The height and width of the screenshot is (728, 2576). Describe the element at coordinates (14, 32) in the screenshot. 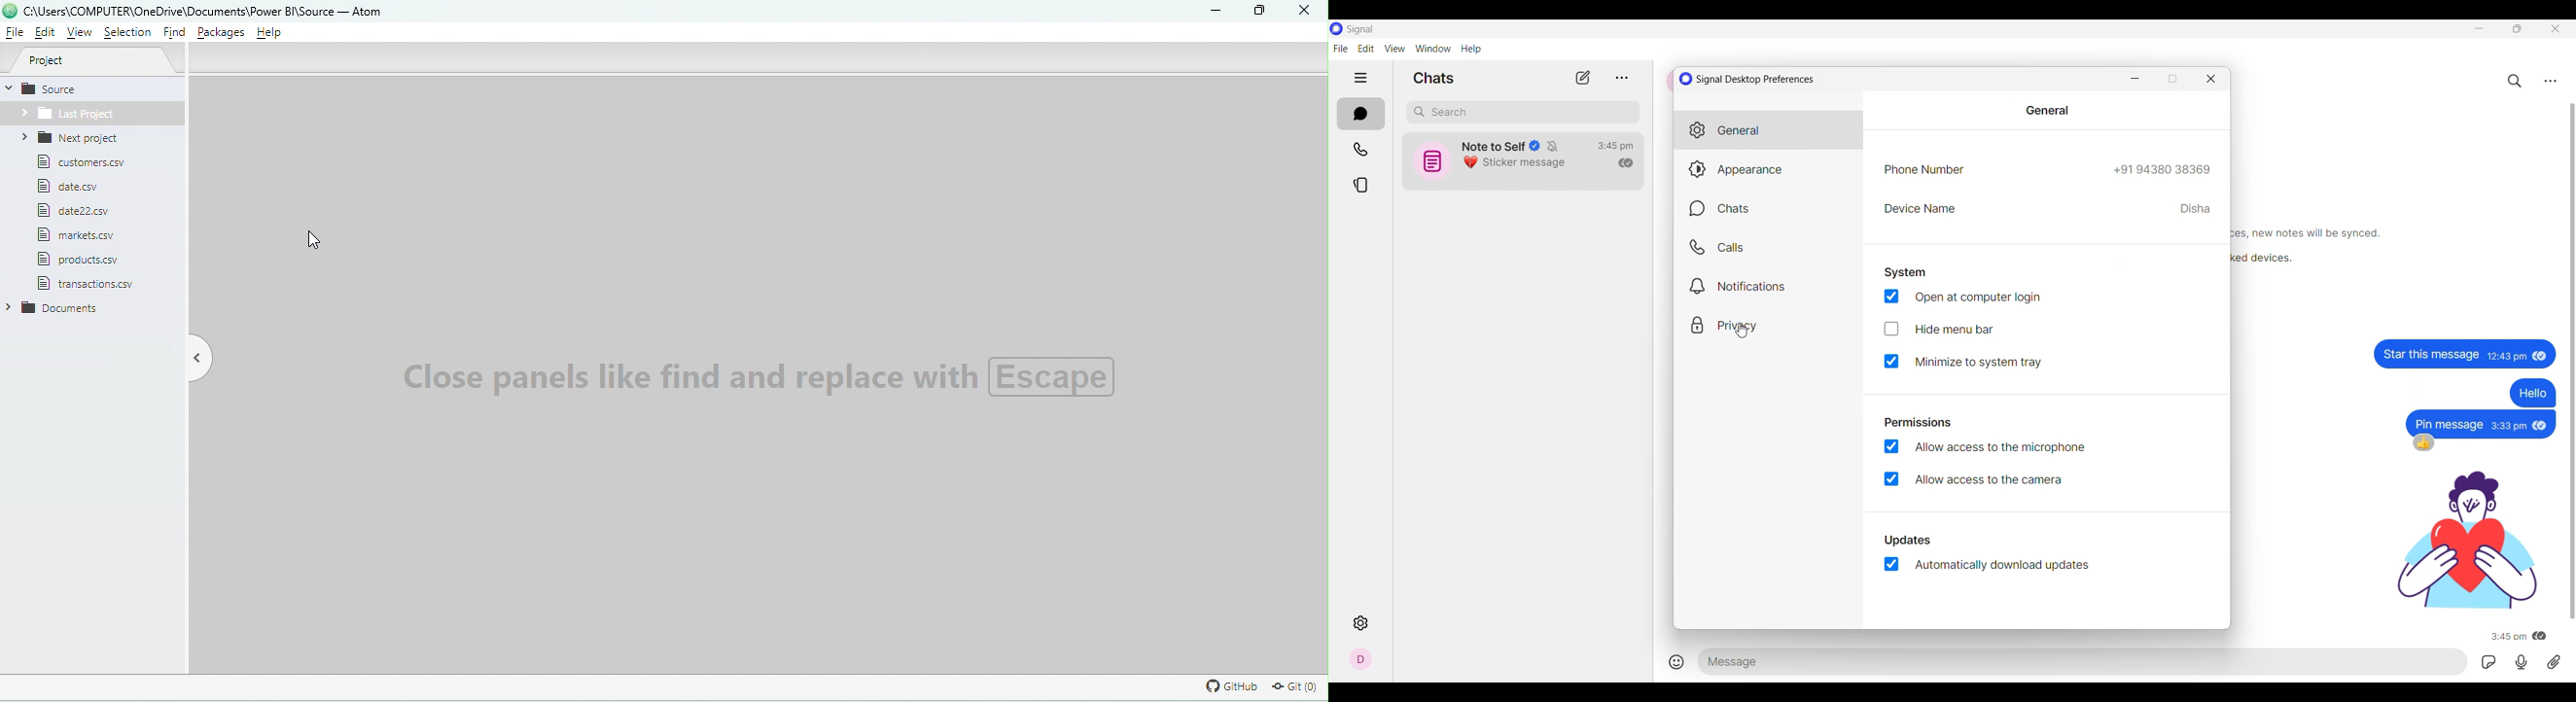

I see `` at that location.